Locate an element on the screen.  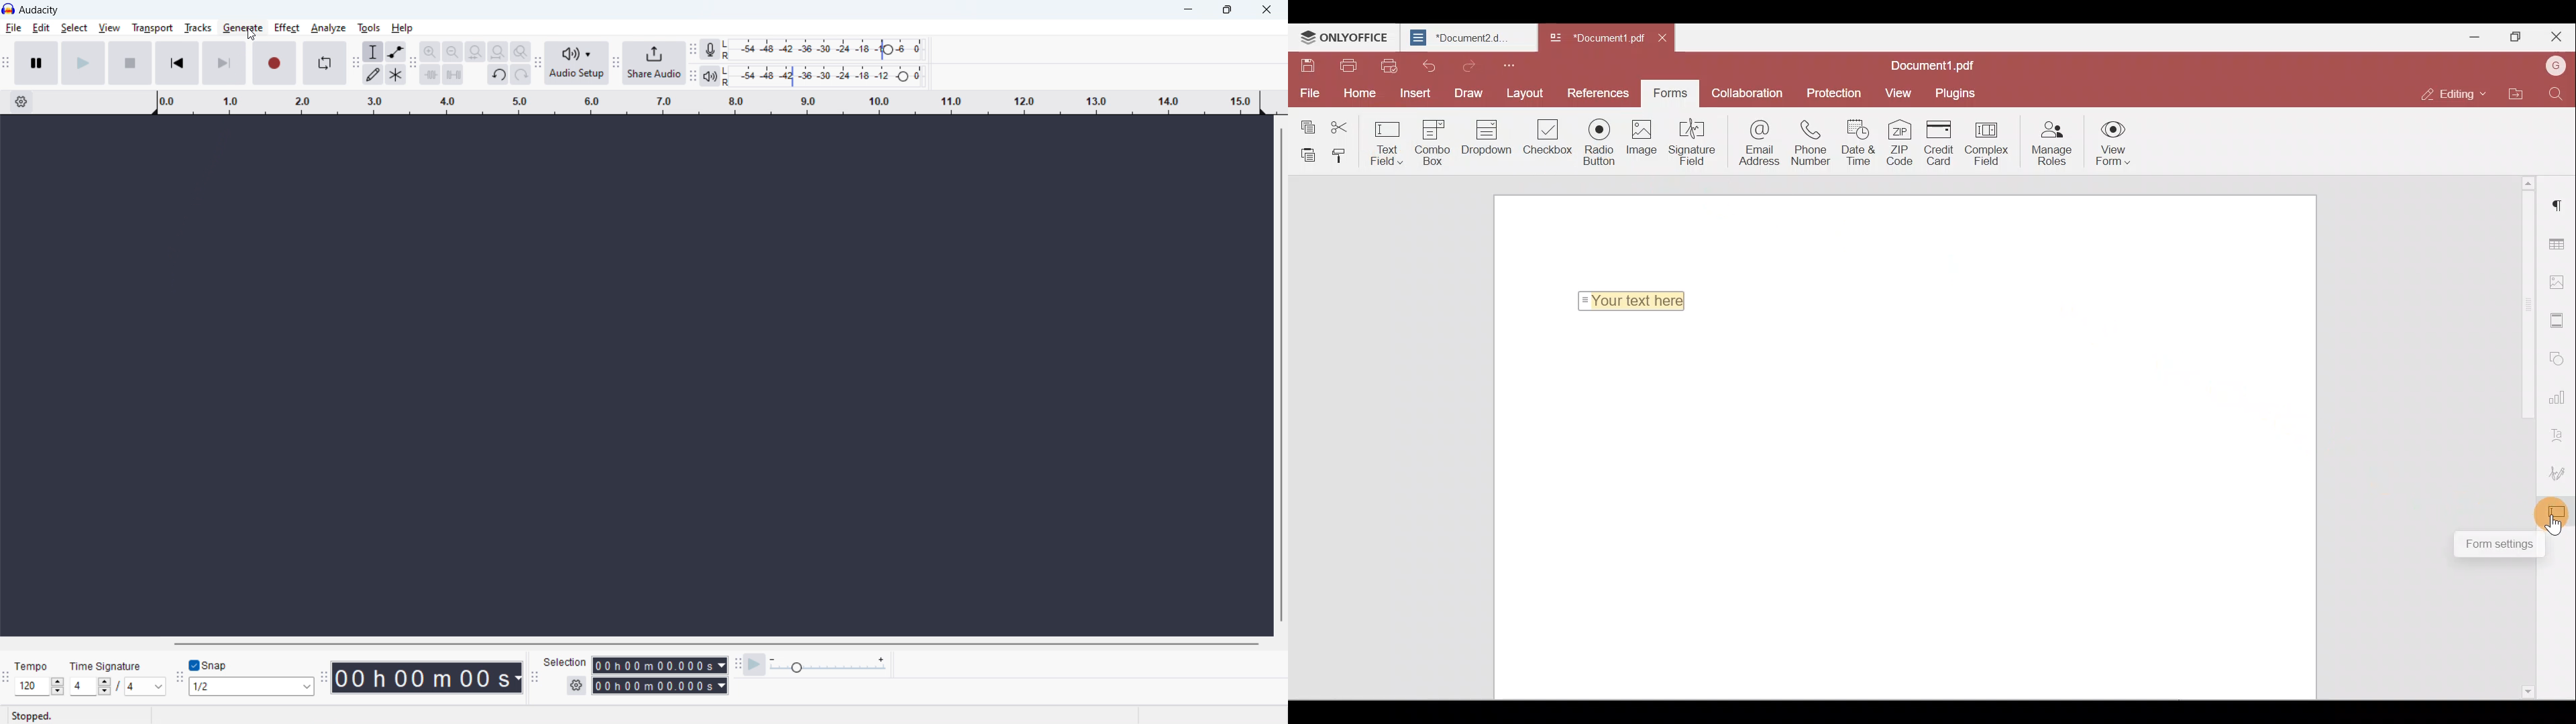
Save is located at coordinates (1305, 64).